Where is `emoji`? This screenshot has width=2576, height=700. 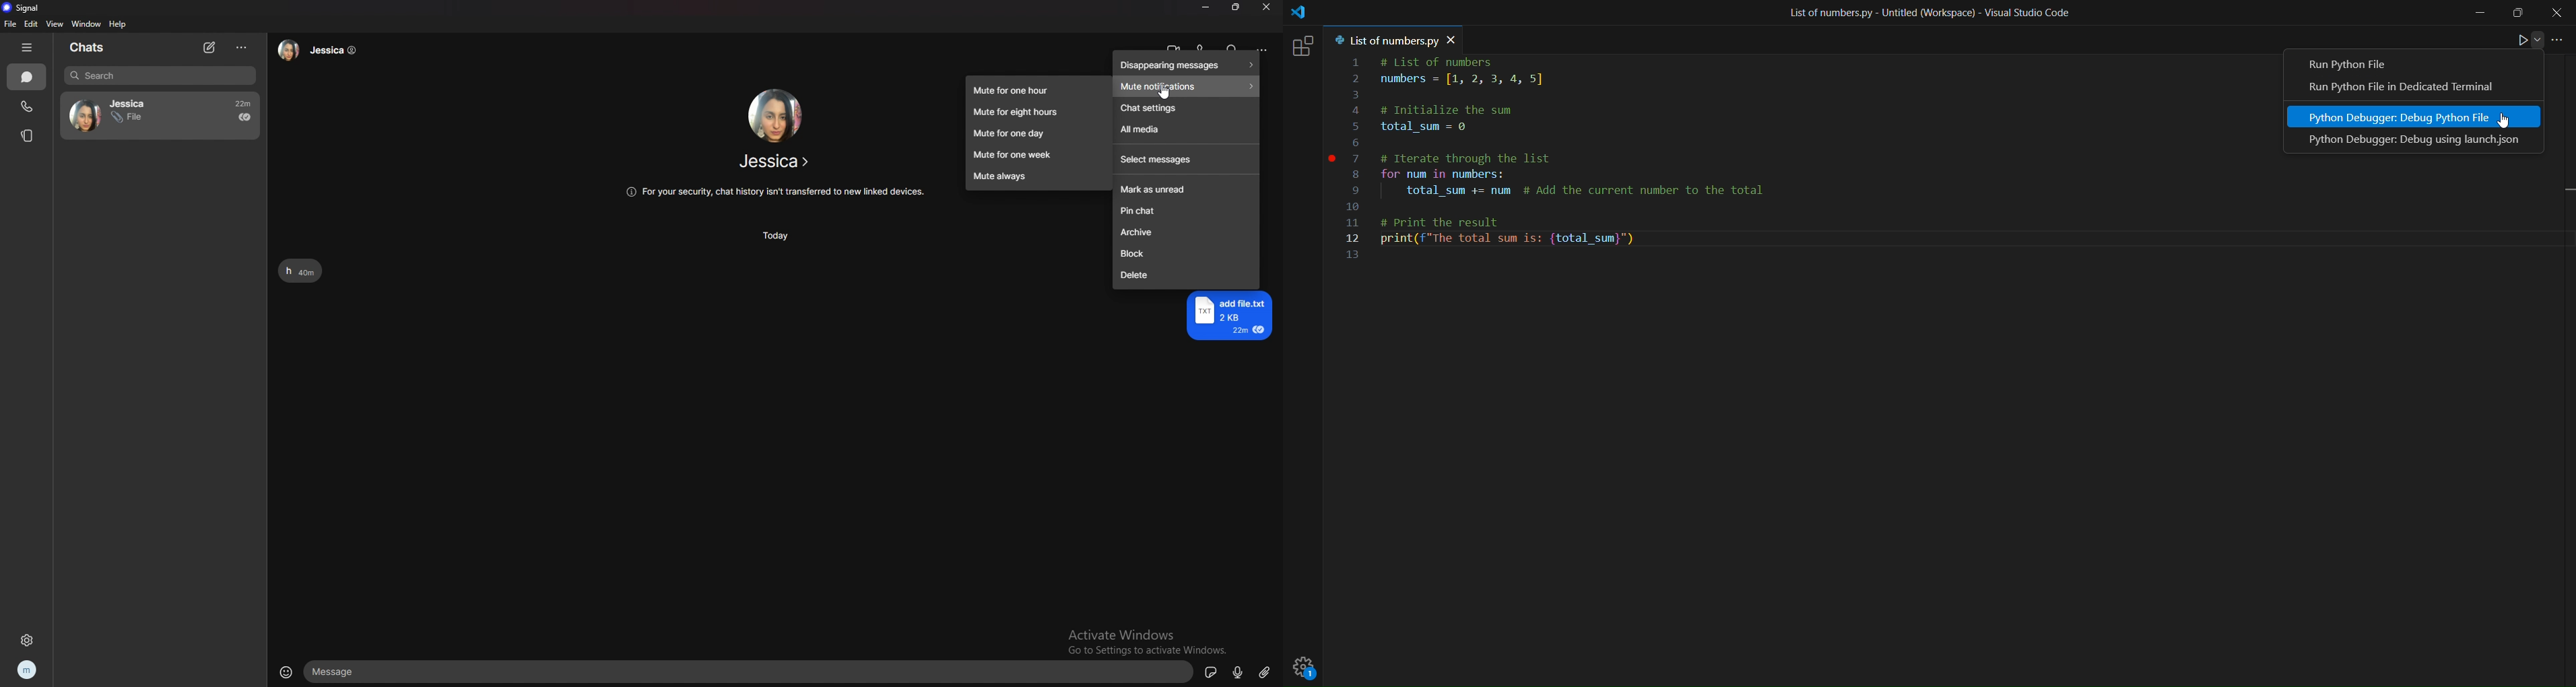 emoji is located at coordinates (287, 672).